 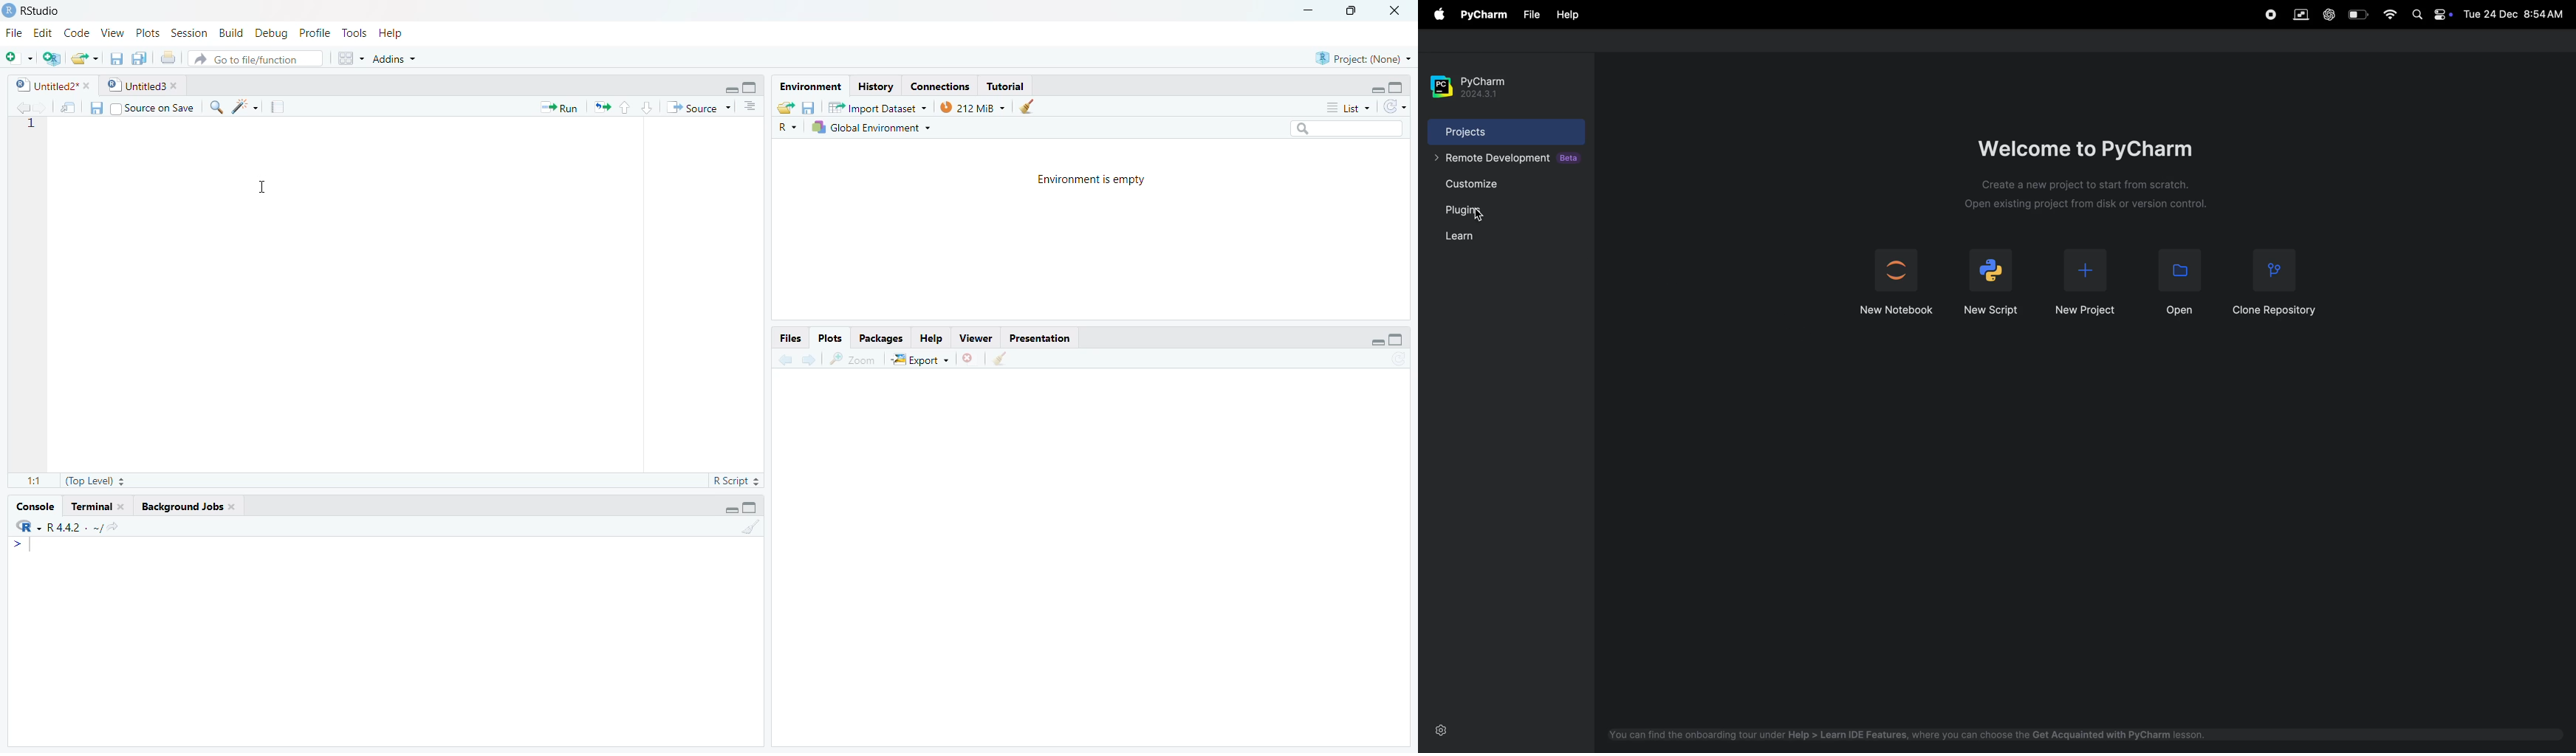 What do you see at coordinates (1336, 129) in the screenshot?
I see `Search bar` at bounding box center [1336, 129].